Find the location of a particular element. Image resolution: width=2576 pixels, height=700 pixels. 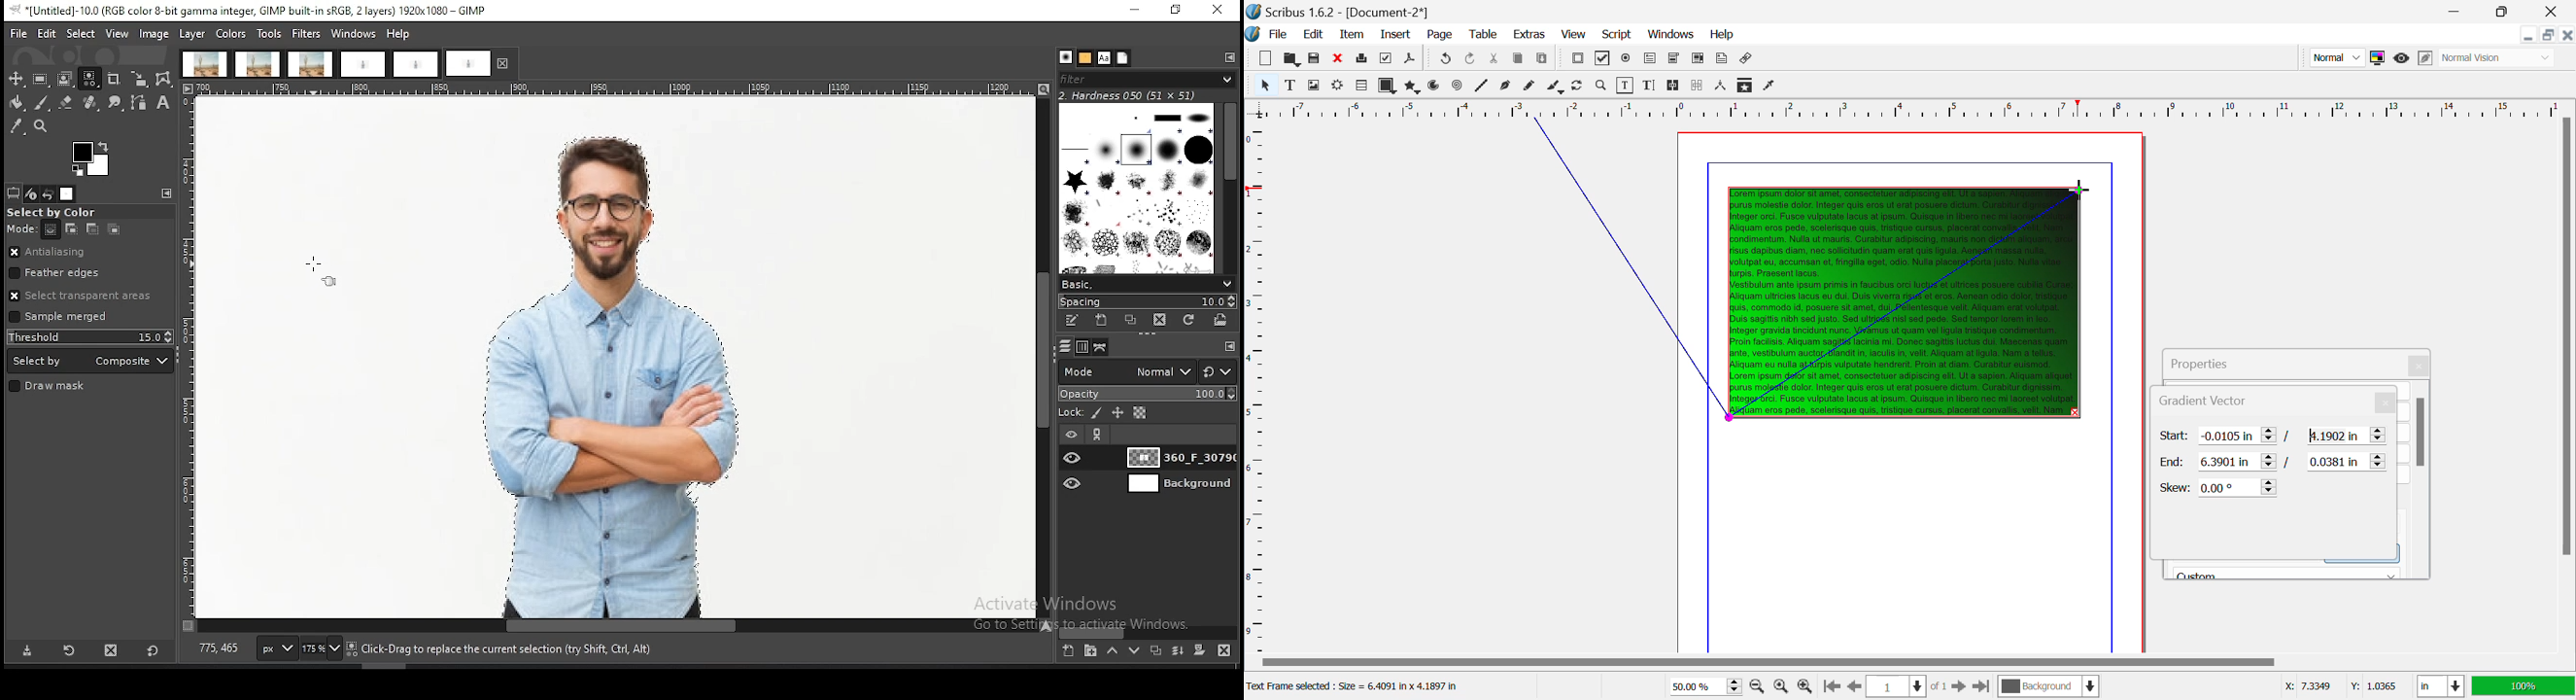

move layer one step down is located at coordinates (1131, 650).